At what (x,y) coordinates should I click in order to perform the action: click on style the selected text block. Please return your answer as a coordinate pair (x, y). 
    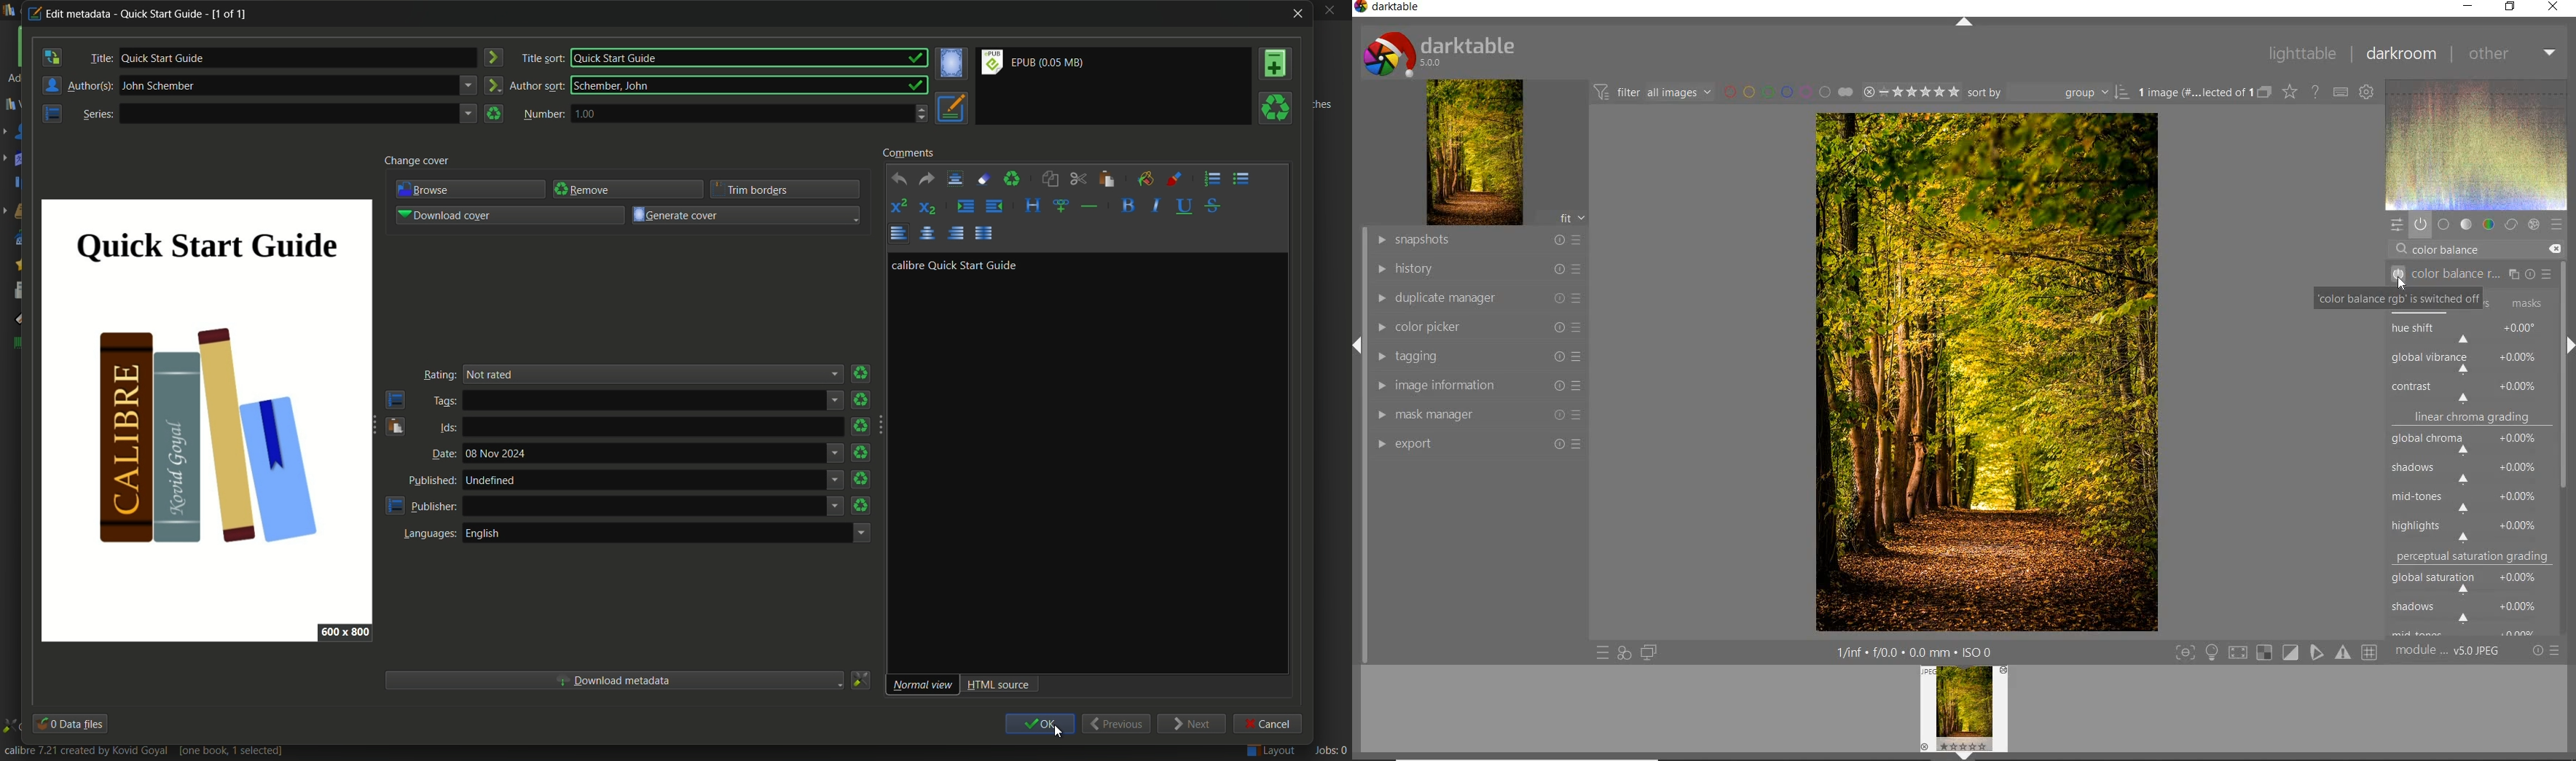
    Looking at the image, I should click on (1032, 208).